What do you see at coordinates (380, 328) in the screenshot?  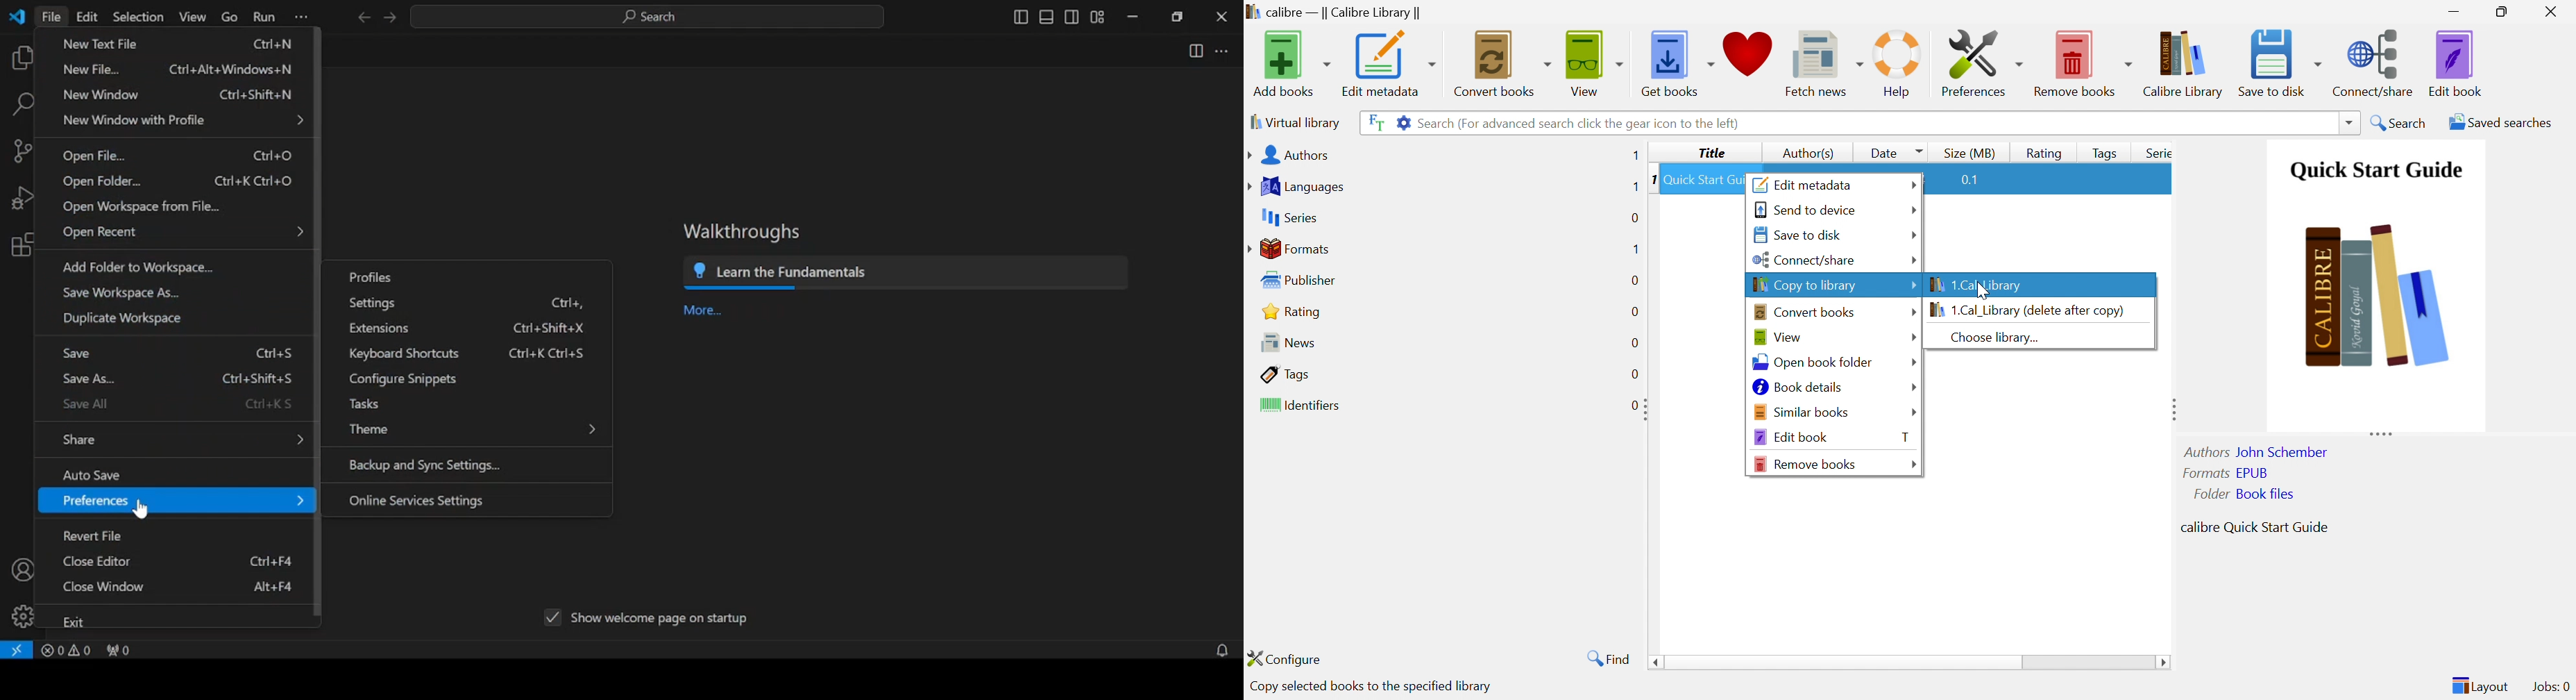 I see `extensions` at bounding box center [380, 328].